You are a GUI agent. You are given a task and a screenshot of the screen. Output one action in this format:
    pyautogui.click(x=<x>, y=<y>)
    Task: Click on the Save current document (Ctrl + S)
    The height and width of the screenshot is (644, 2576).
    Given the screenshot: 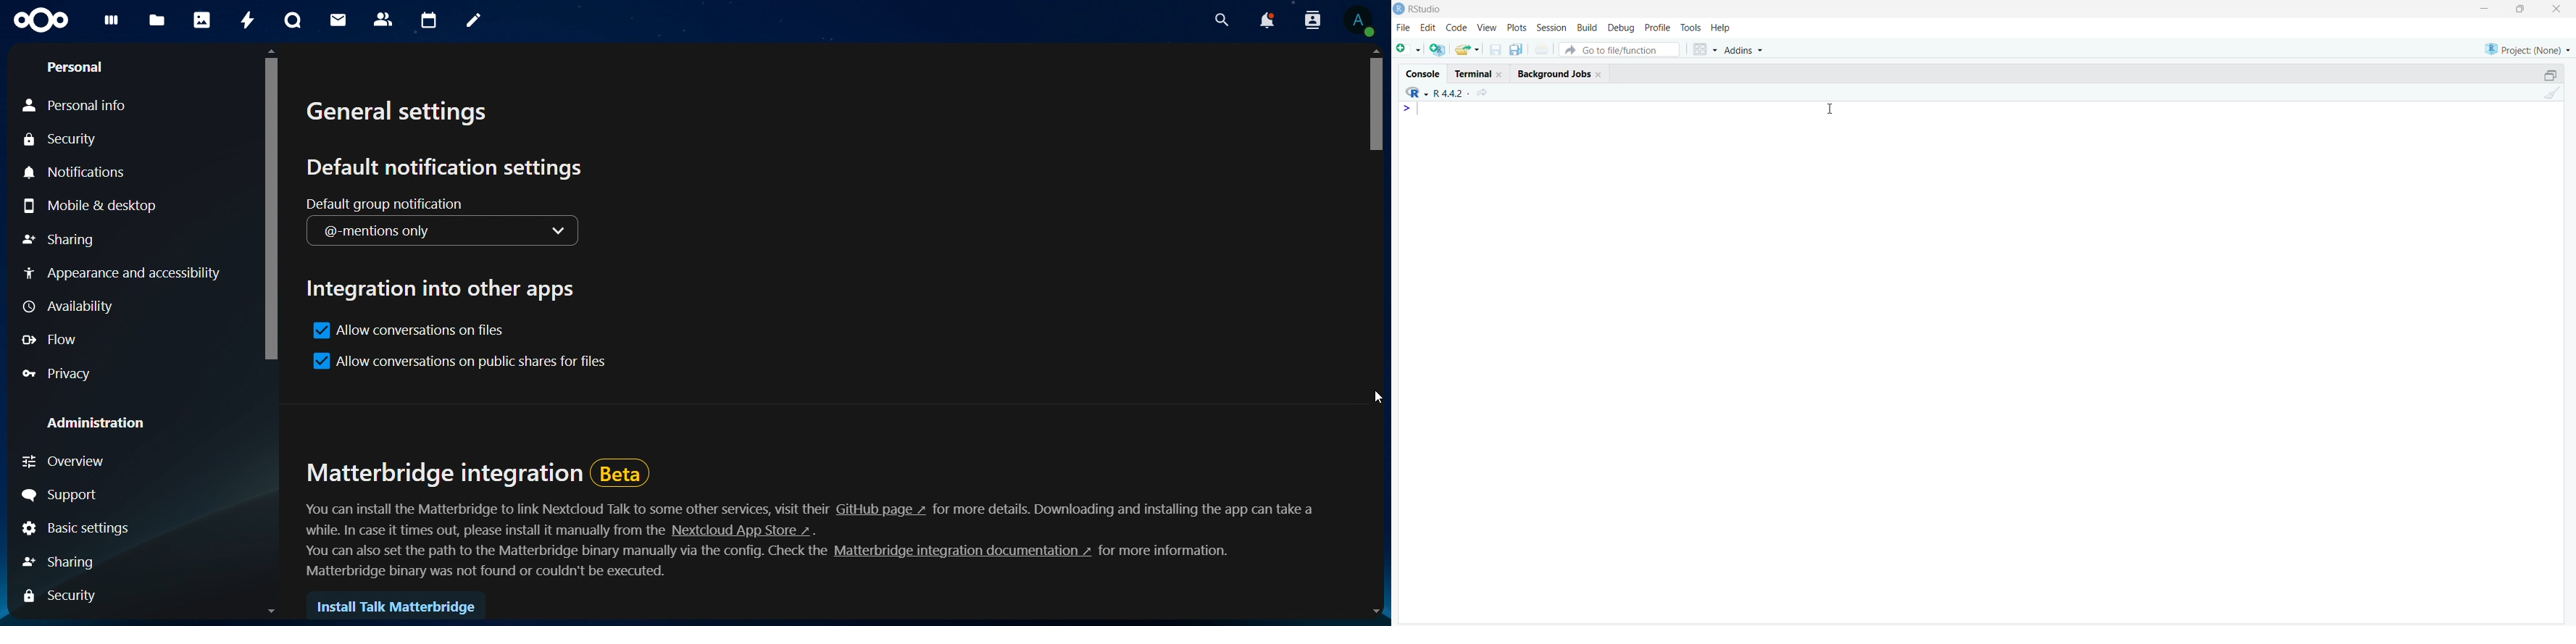 What is the action you would take?
    pyautogui.click(x=1498, y=47)
    